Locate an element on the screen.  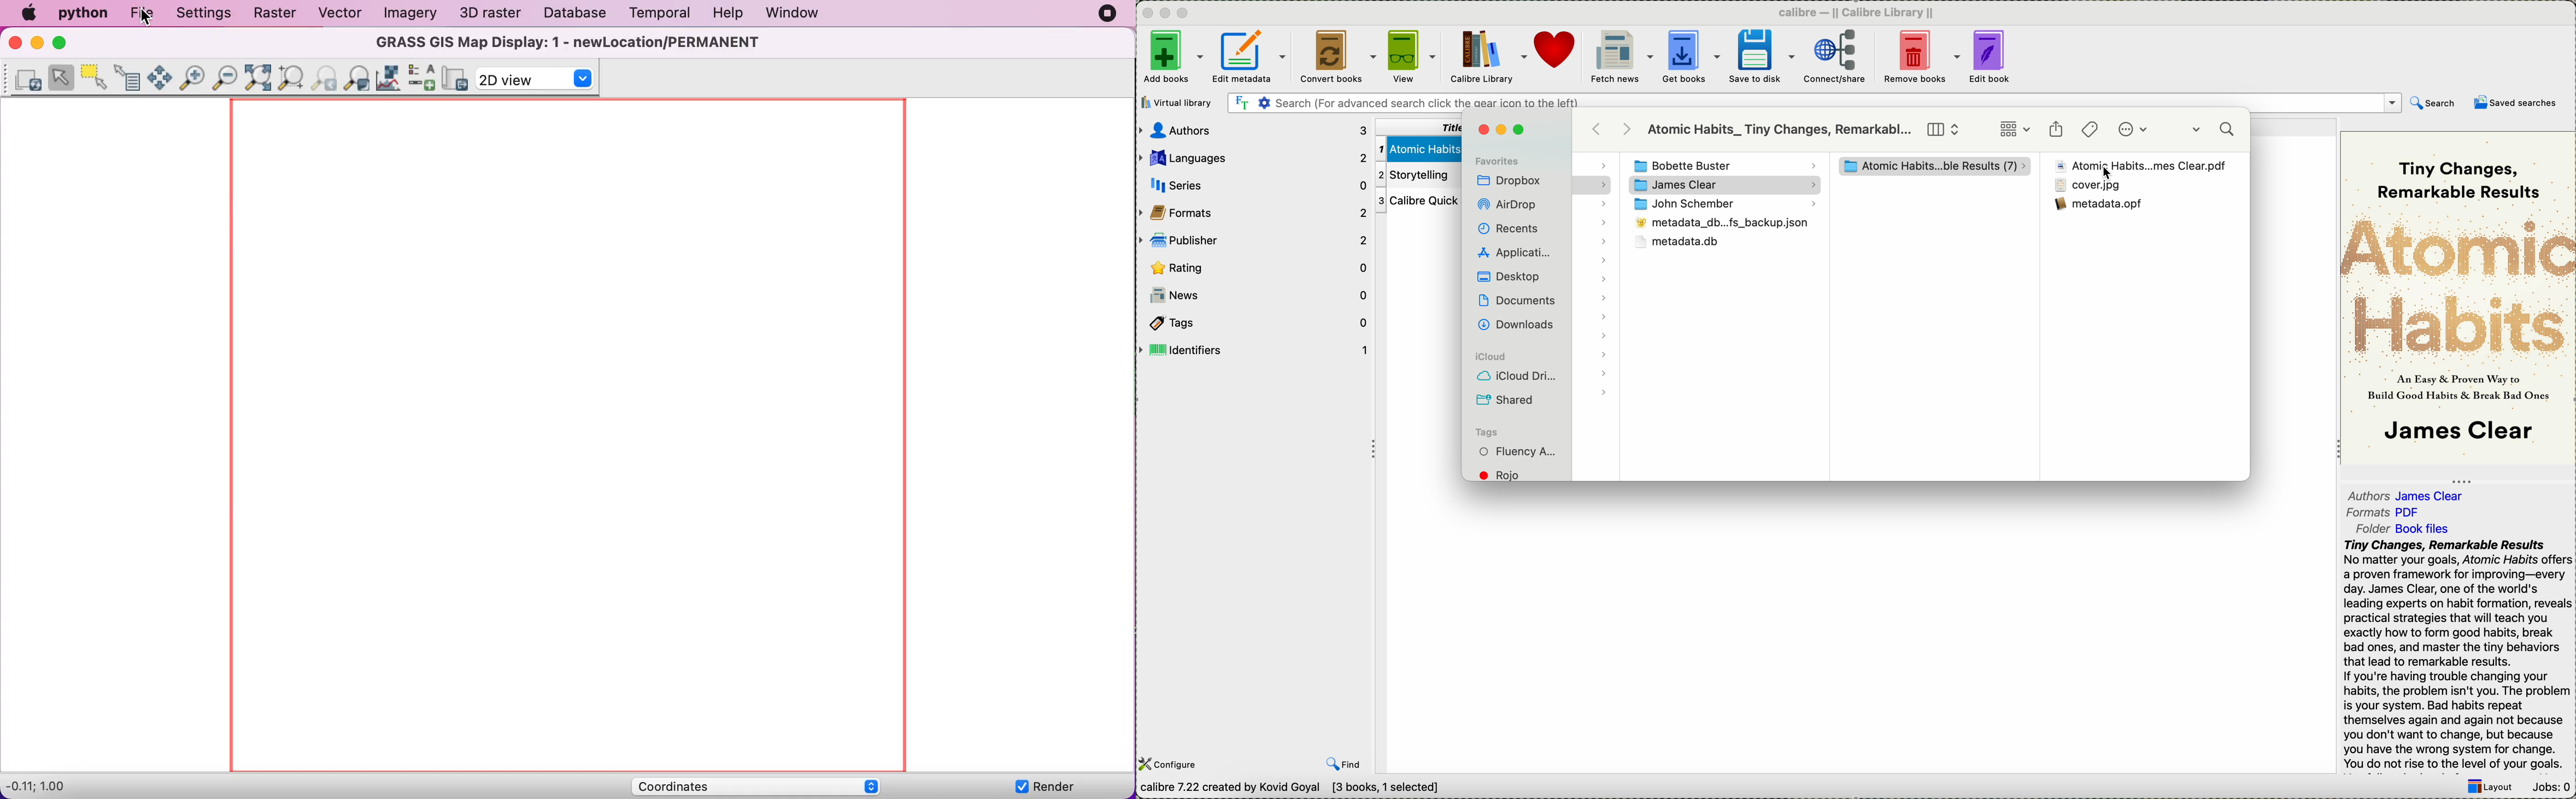
layout is located at coordinates (2489, 787).